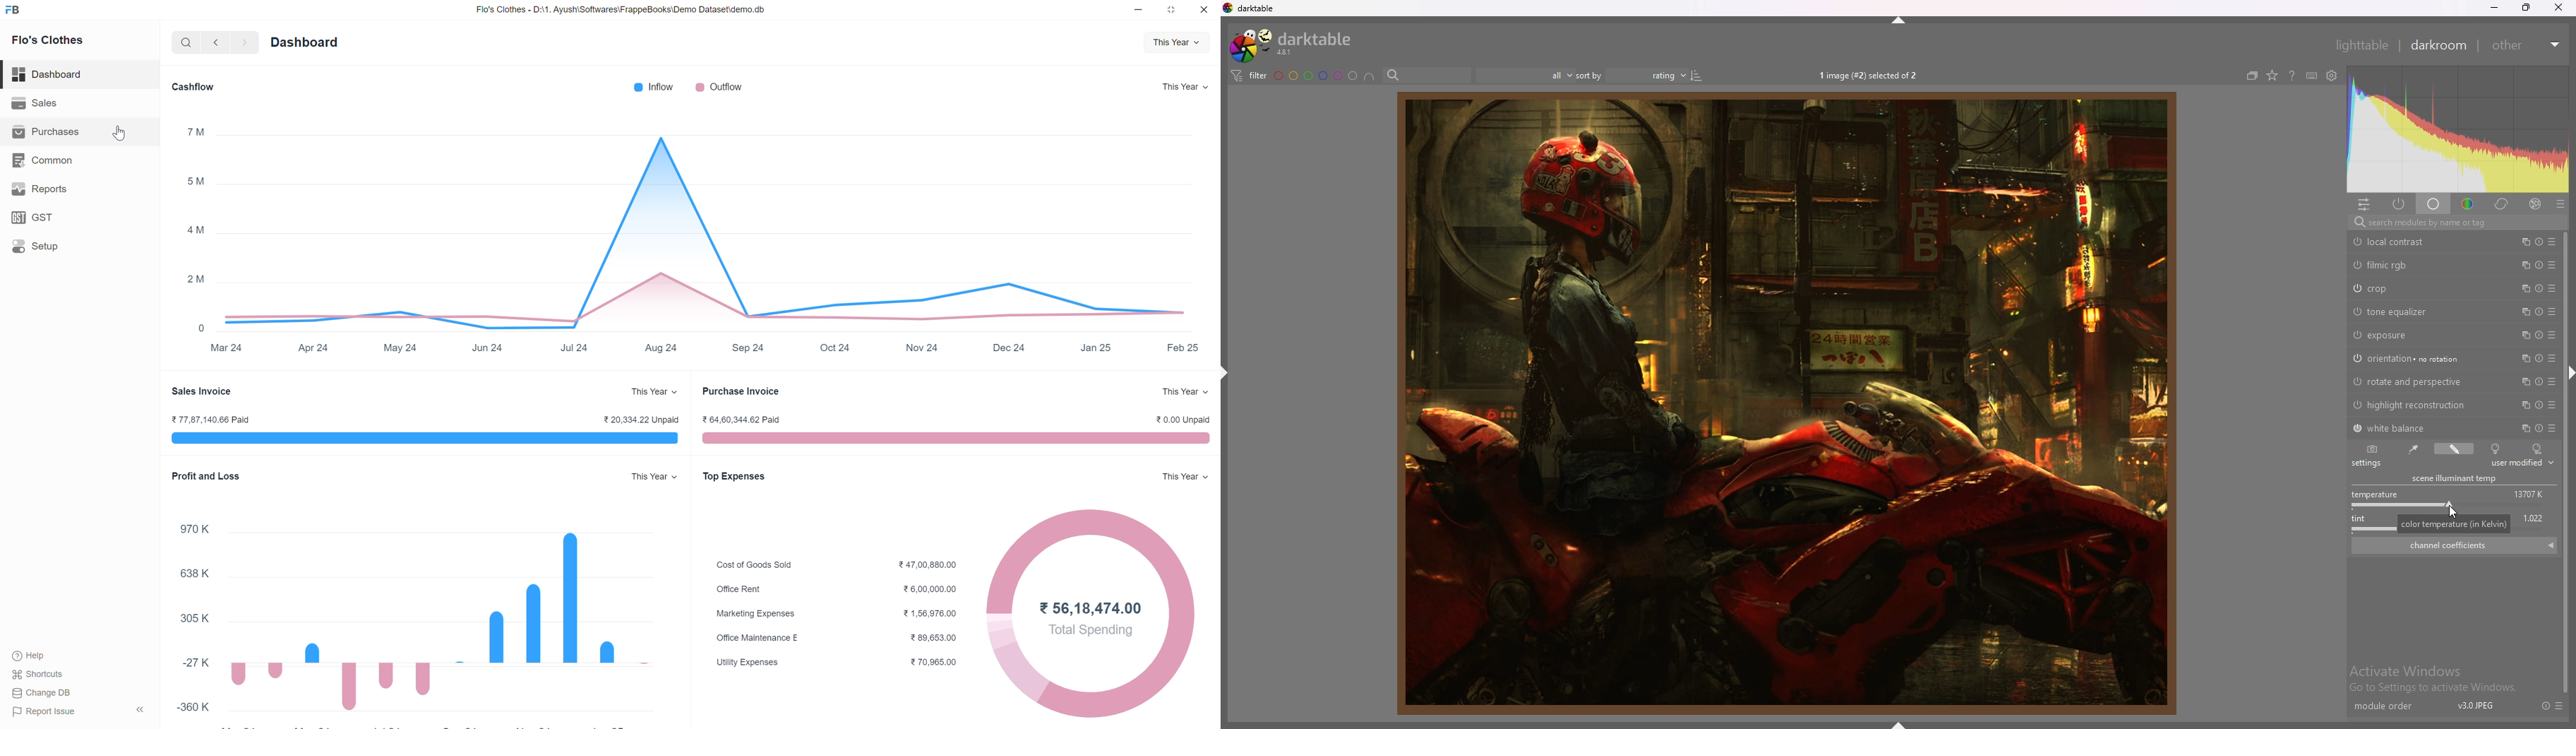  Describe the element at coordinates (210, 420) in the screenshot. I see ` 77,87,140.66 Paid` at that location.